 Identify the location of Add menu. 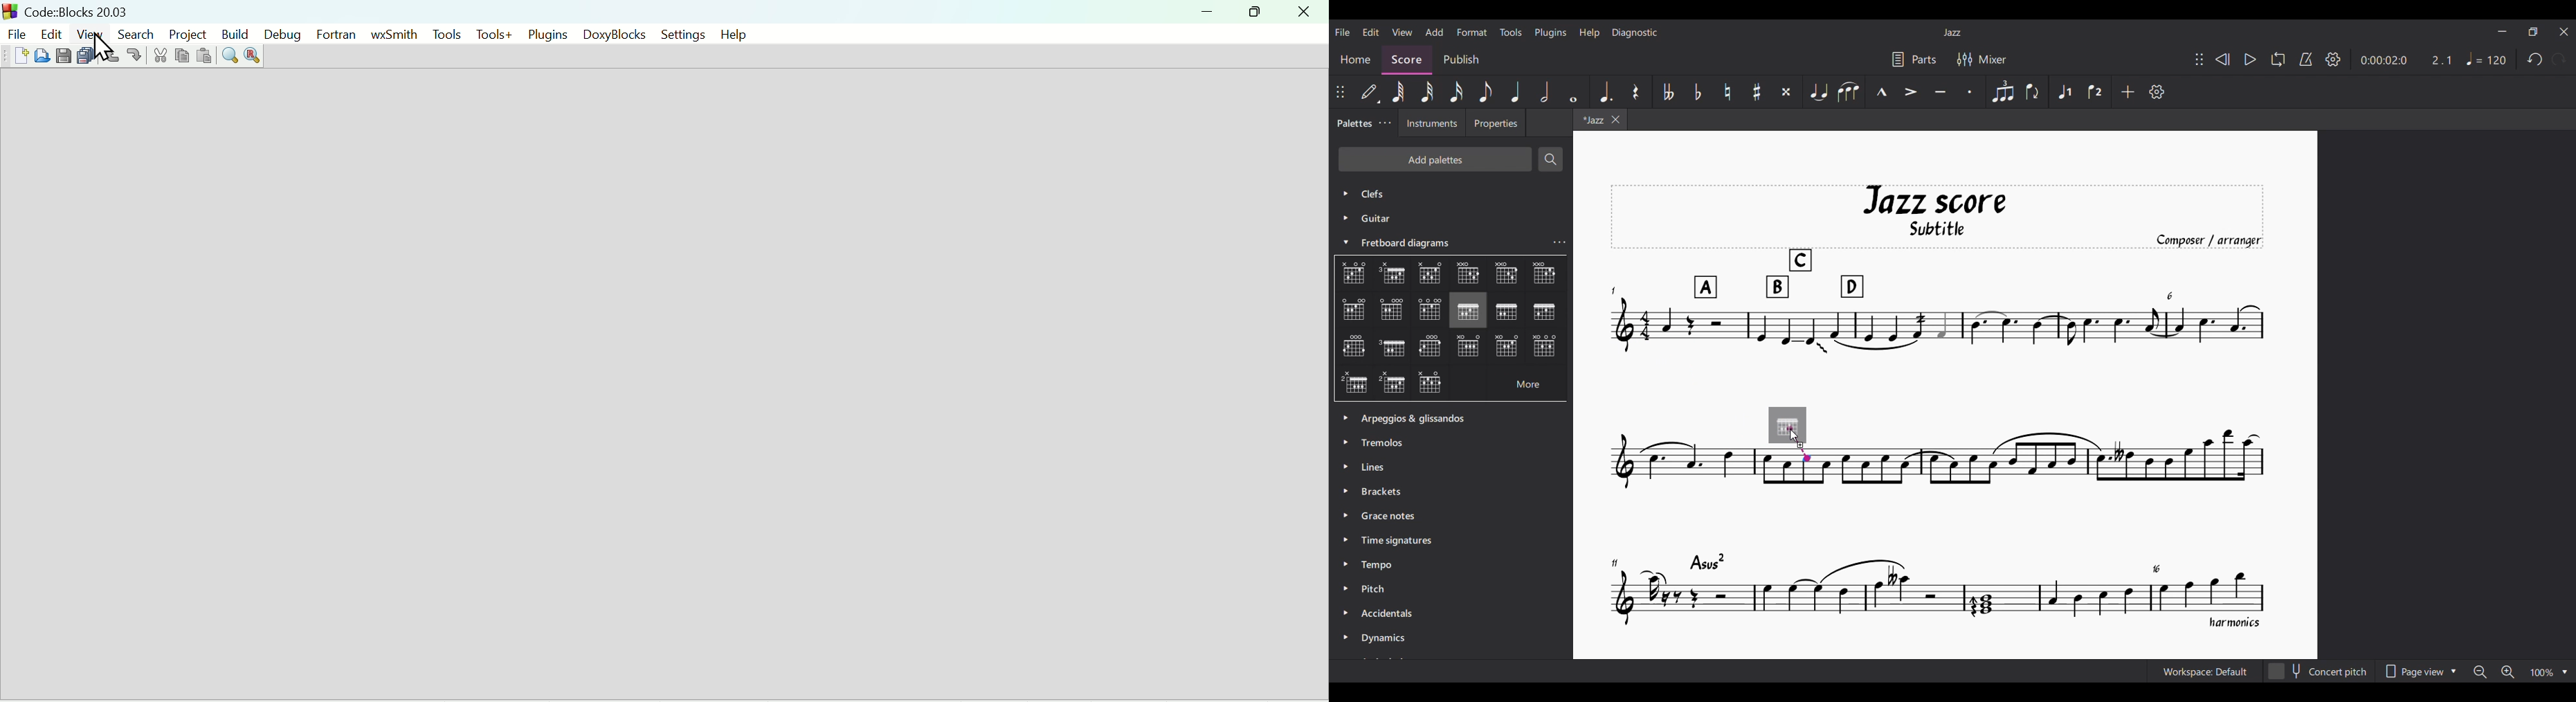
(1435, 32).